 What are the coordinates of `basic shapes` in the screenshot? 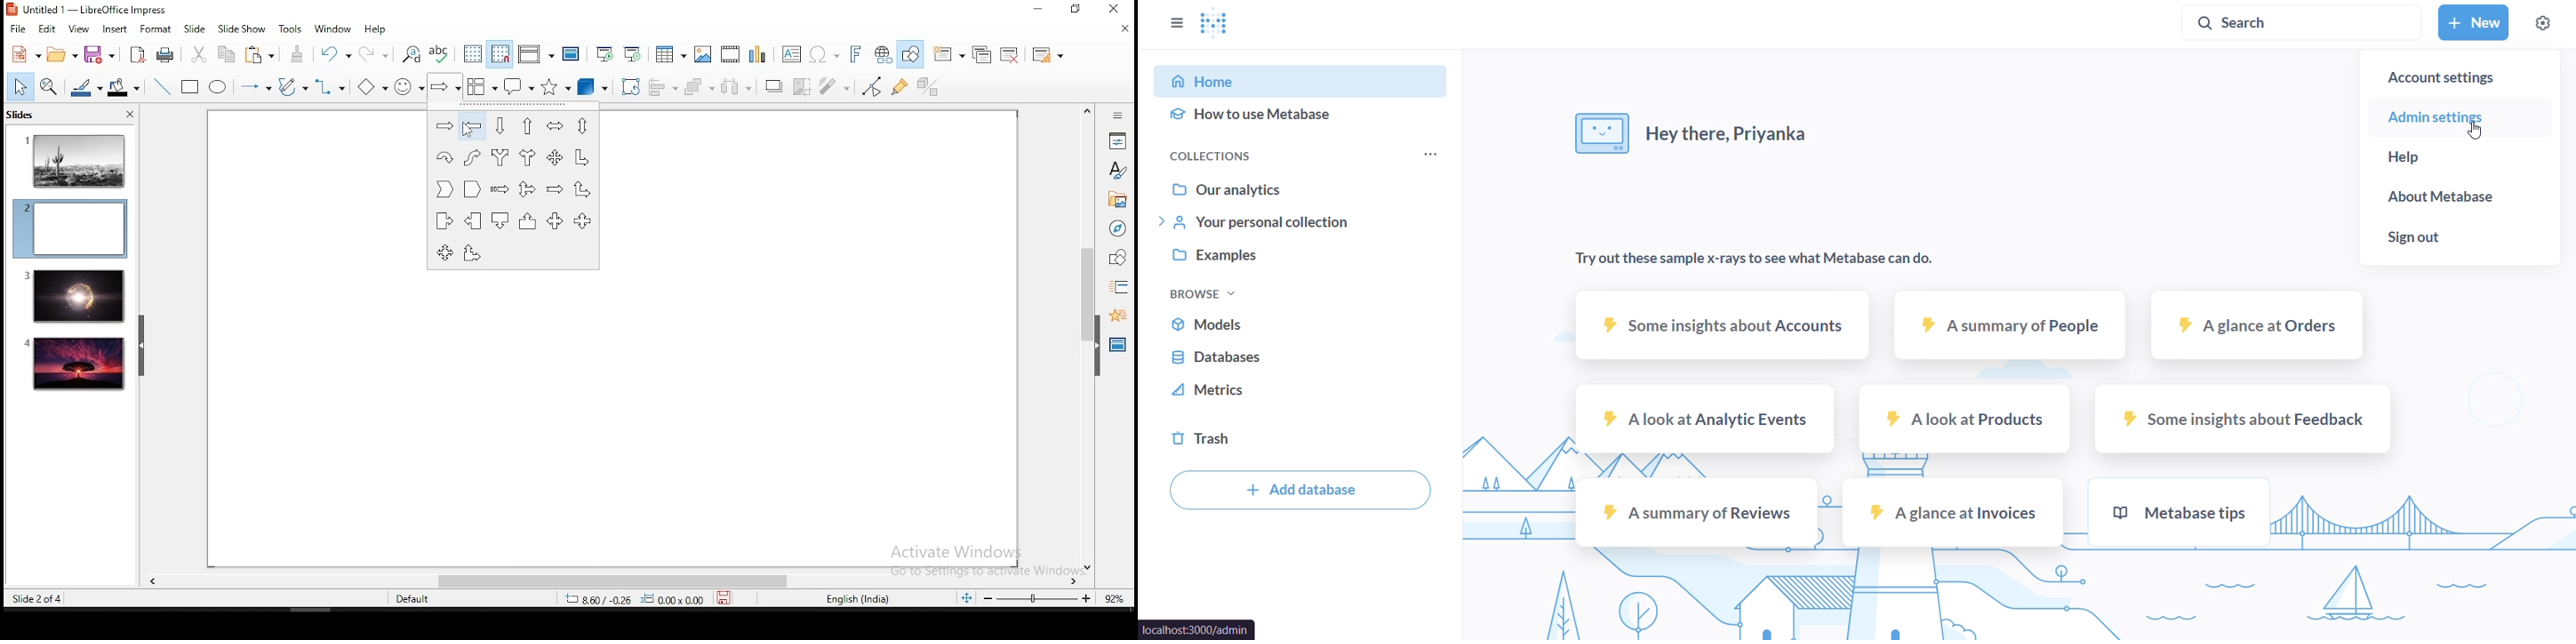 It's located at (369, 87).